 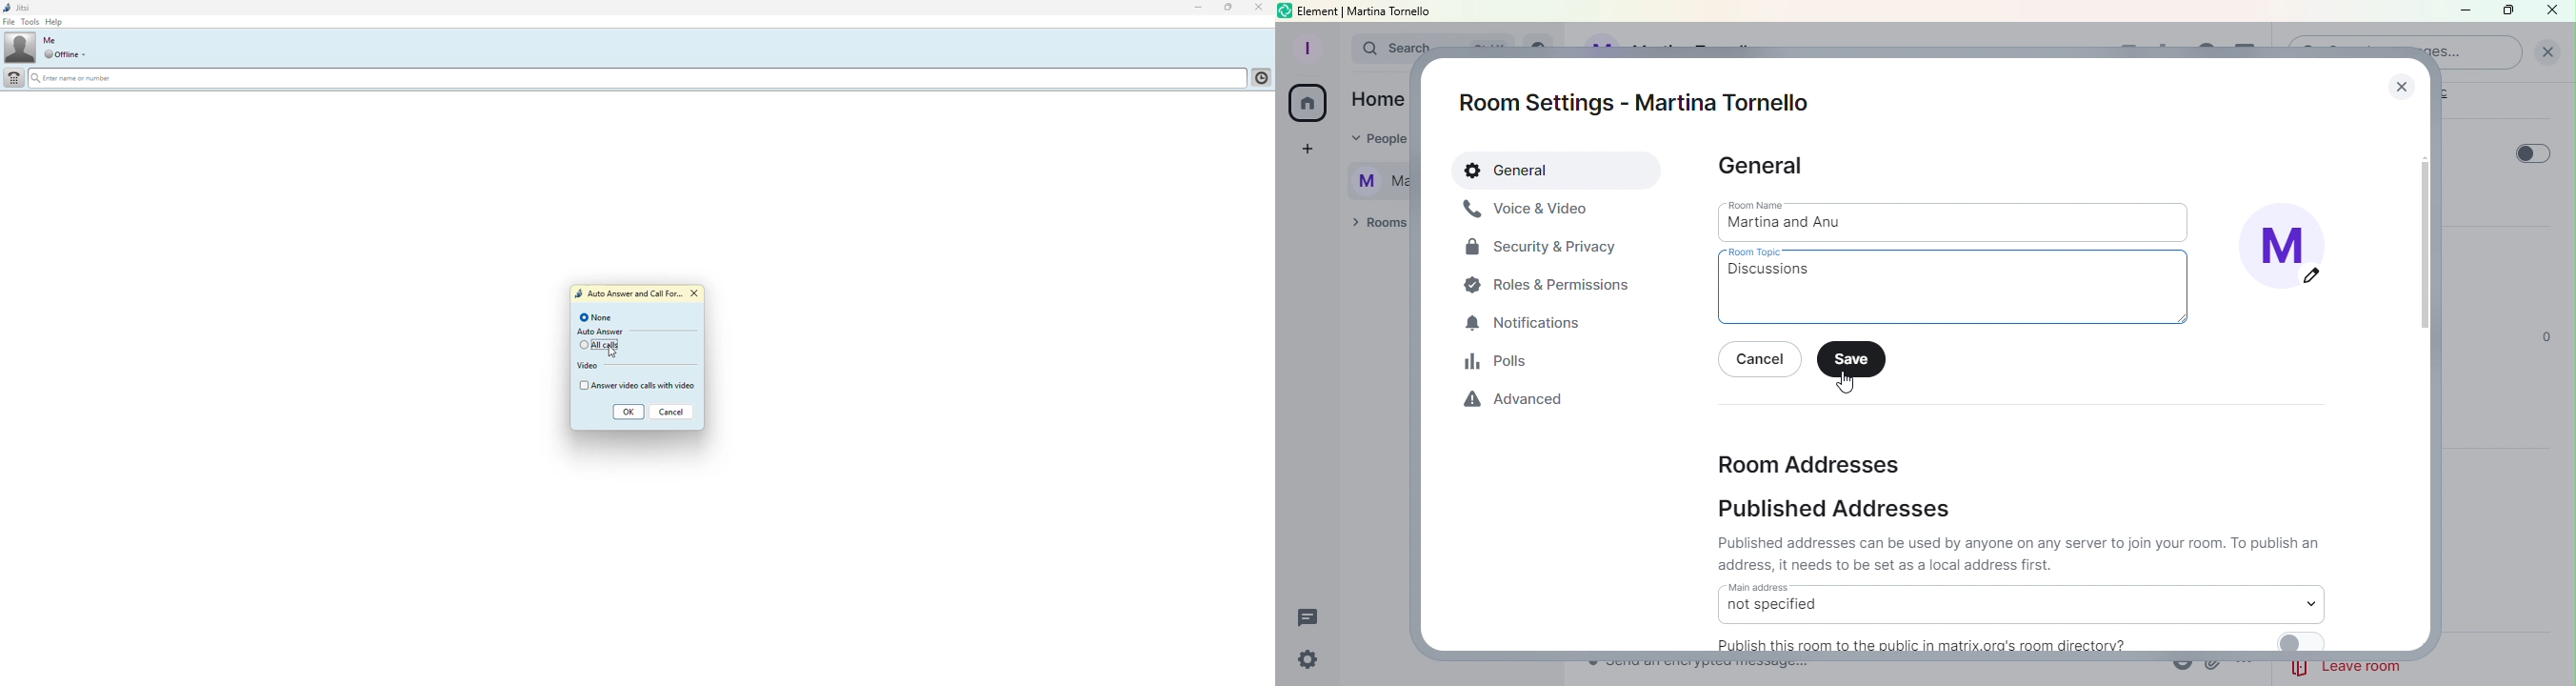 I want to click on Security and Privacy, so click(x=1542, y=251).